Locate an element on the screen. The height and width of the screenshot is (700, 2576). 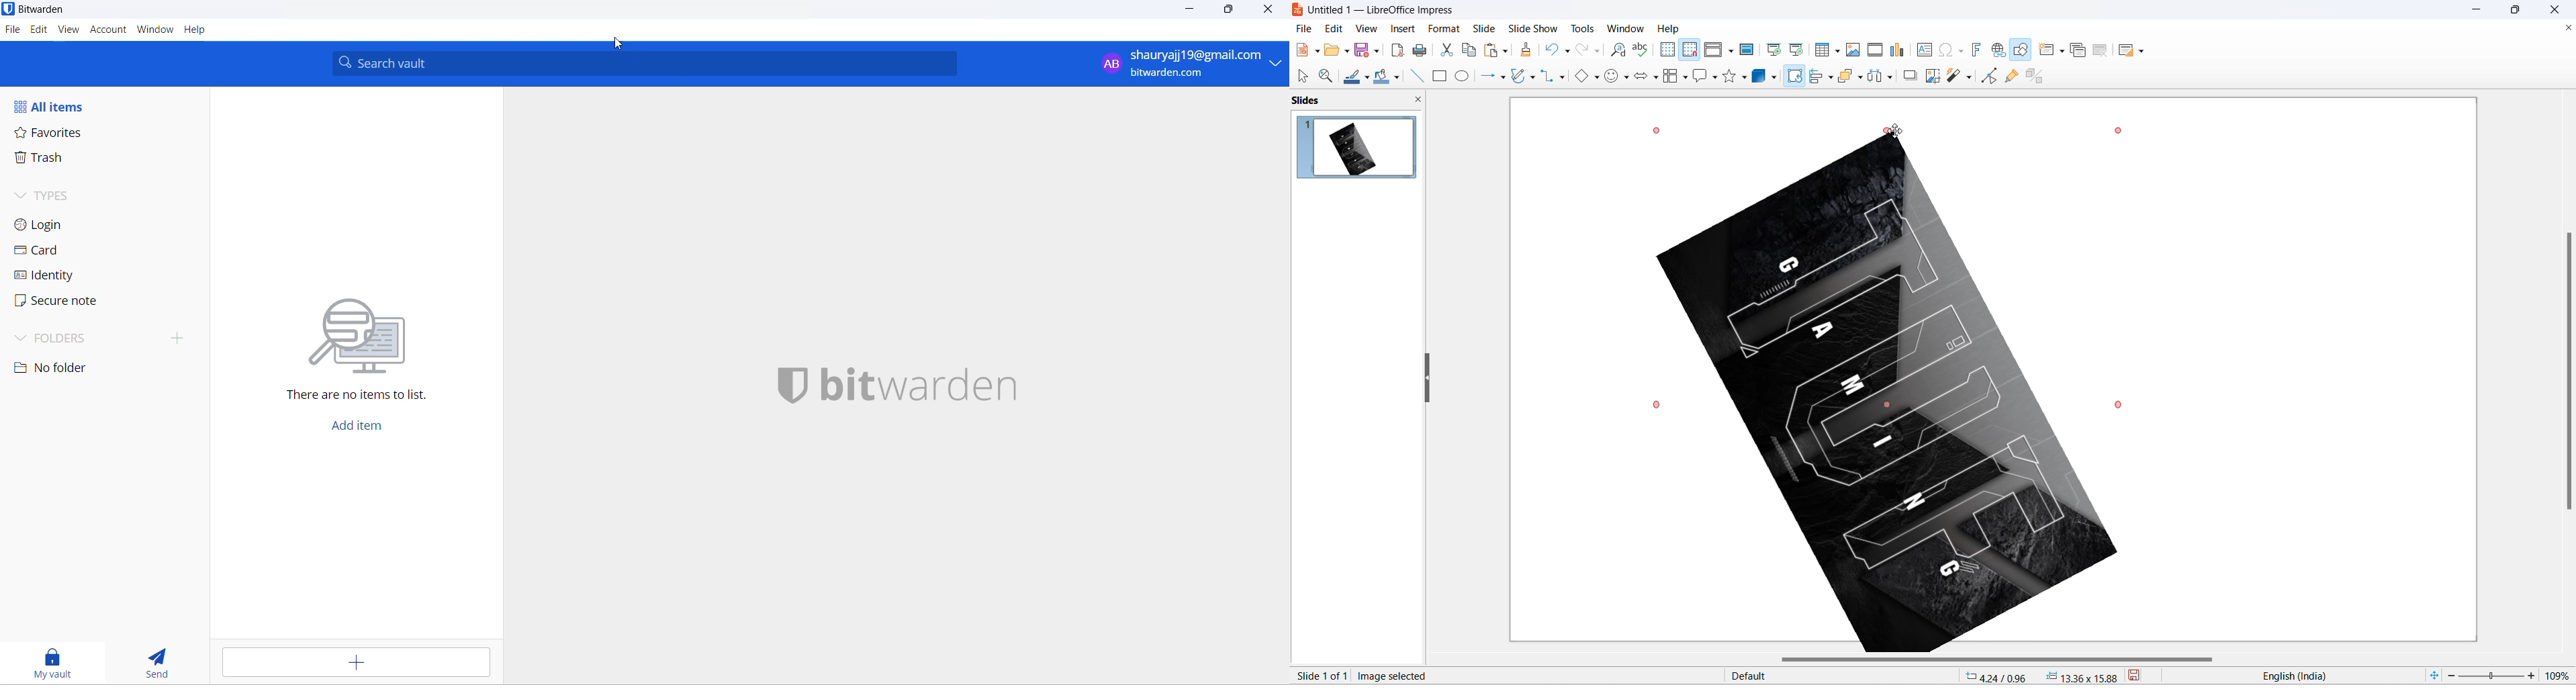
slide master type is located at coordinates (1844, 676).